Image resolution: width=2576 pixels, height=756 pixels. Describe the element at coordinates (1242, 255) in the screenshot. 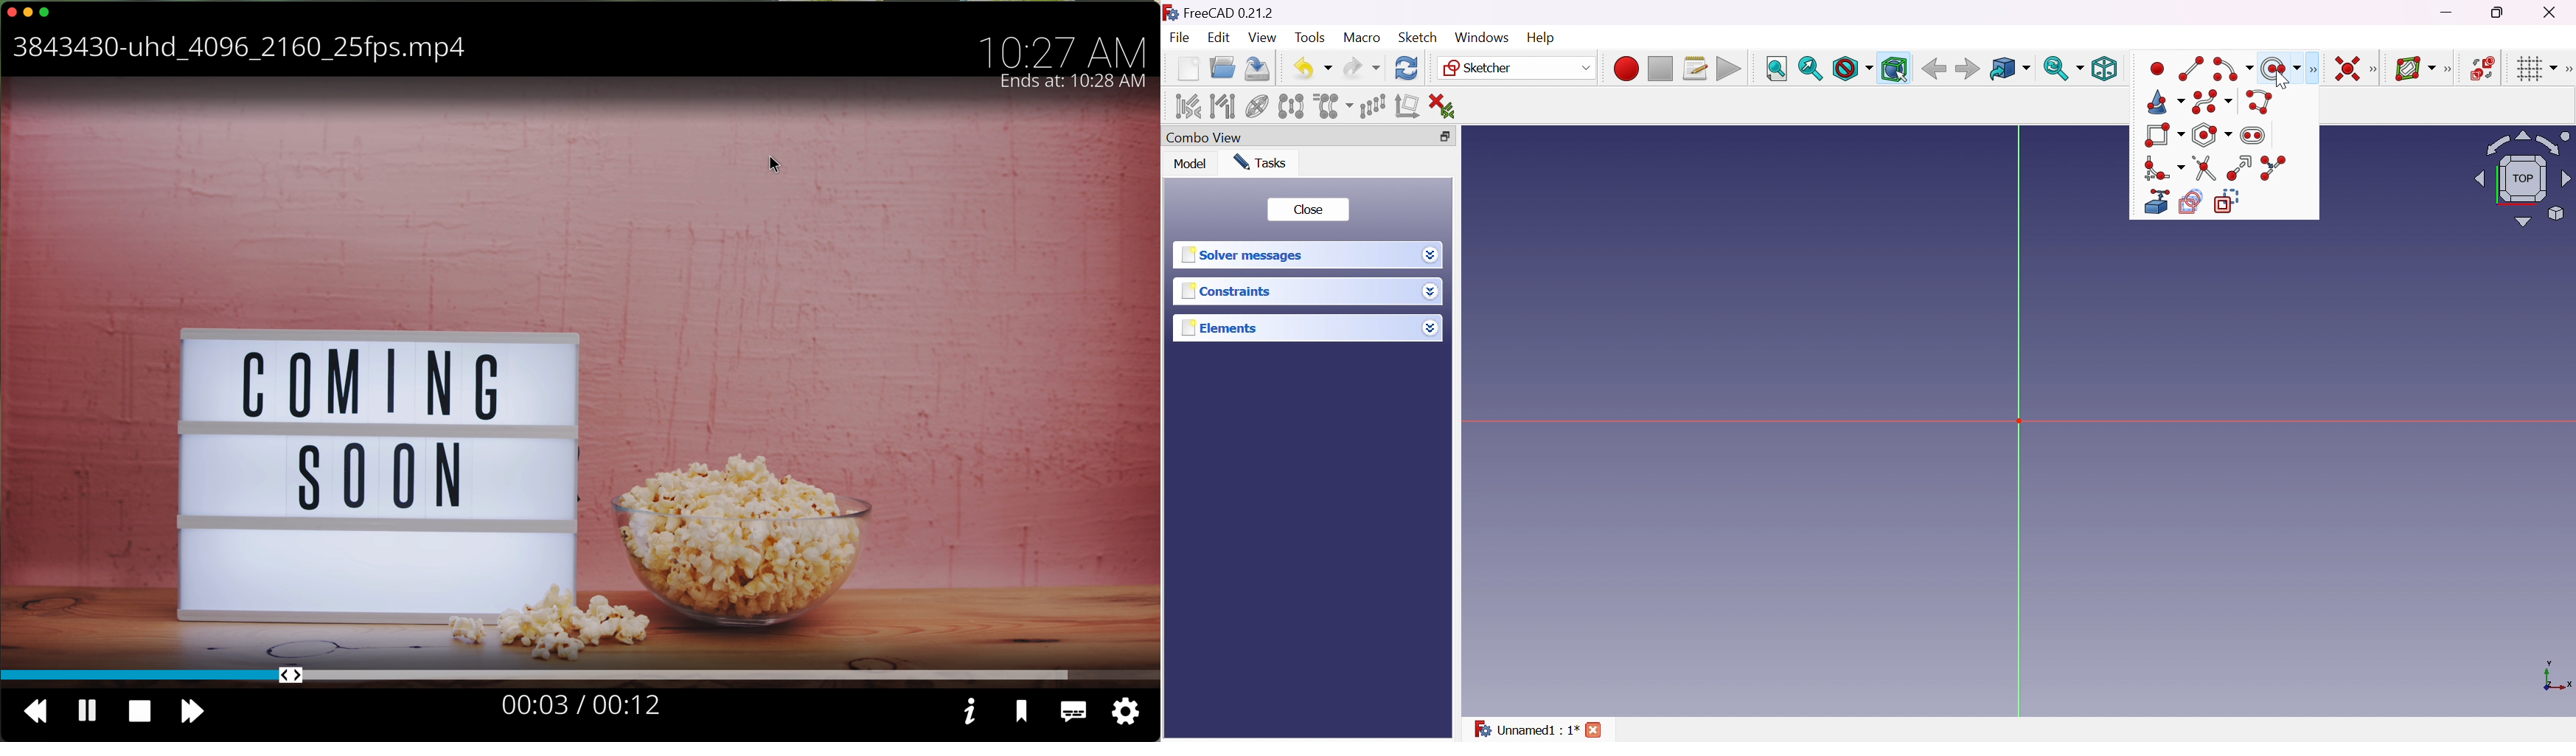

I see `Solver messages` at that location.